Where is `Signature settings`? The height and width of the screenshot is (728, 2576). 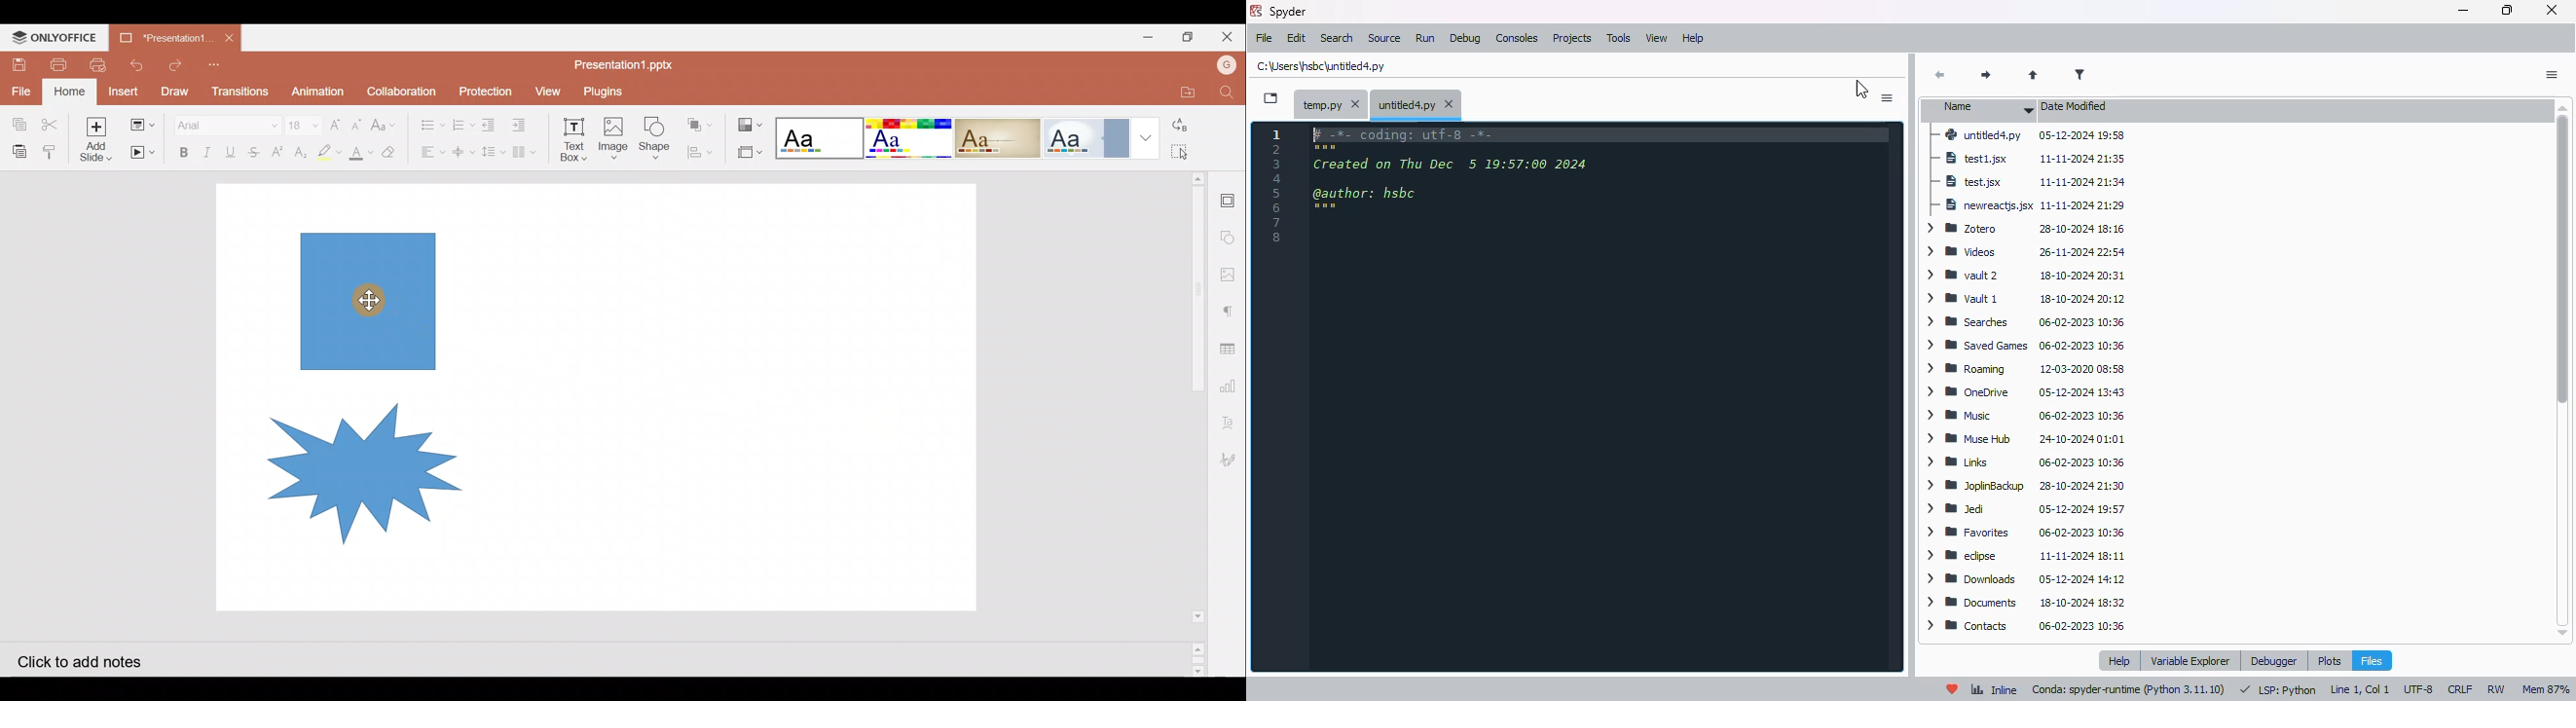 Signature settings is located at coordinates (1231, 459).